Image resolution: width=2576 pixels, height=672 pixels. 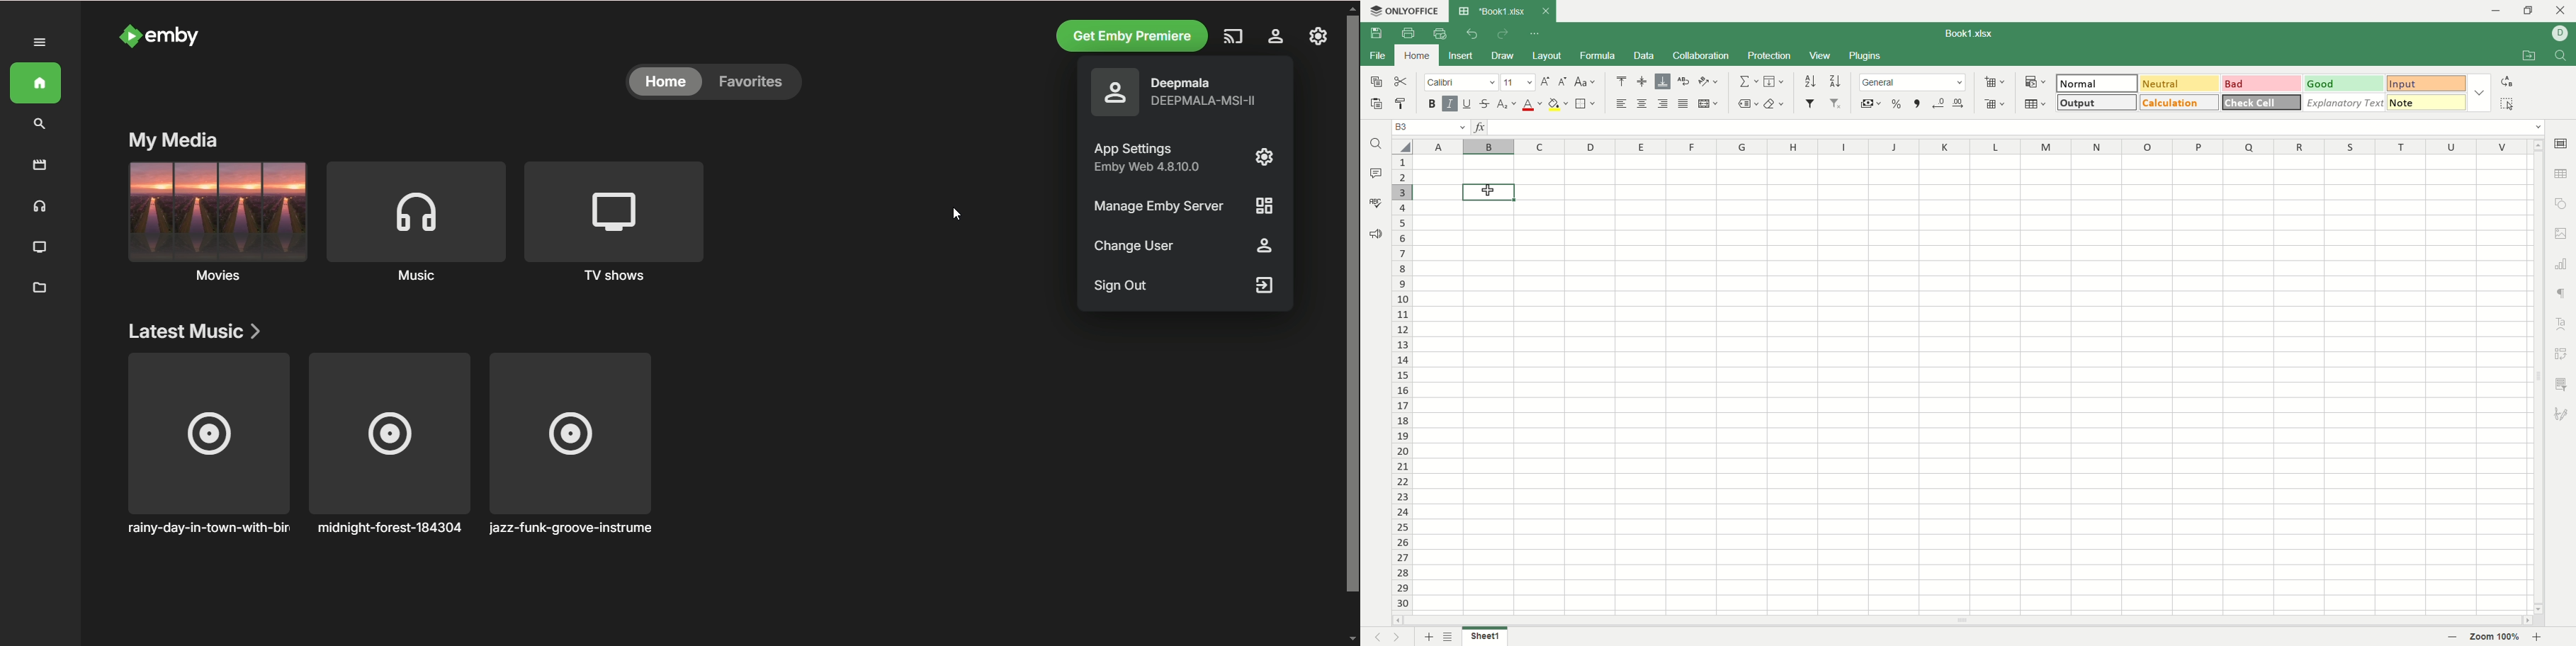 I want to click on cursor, so click(x=955, y=213).